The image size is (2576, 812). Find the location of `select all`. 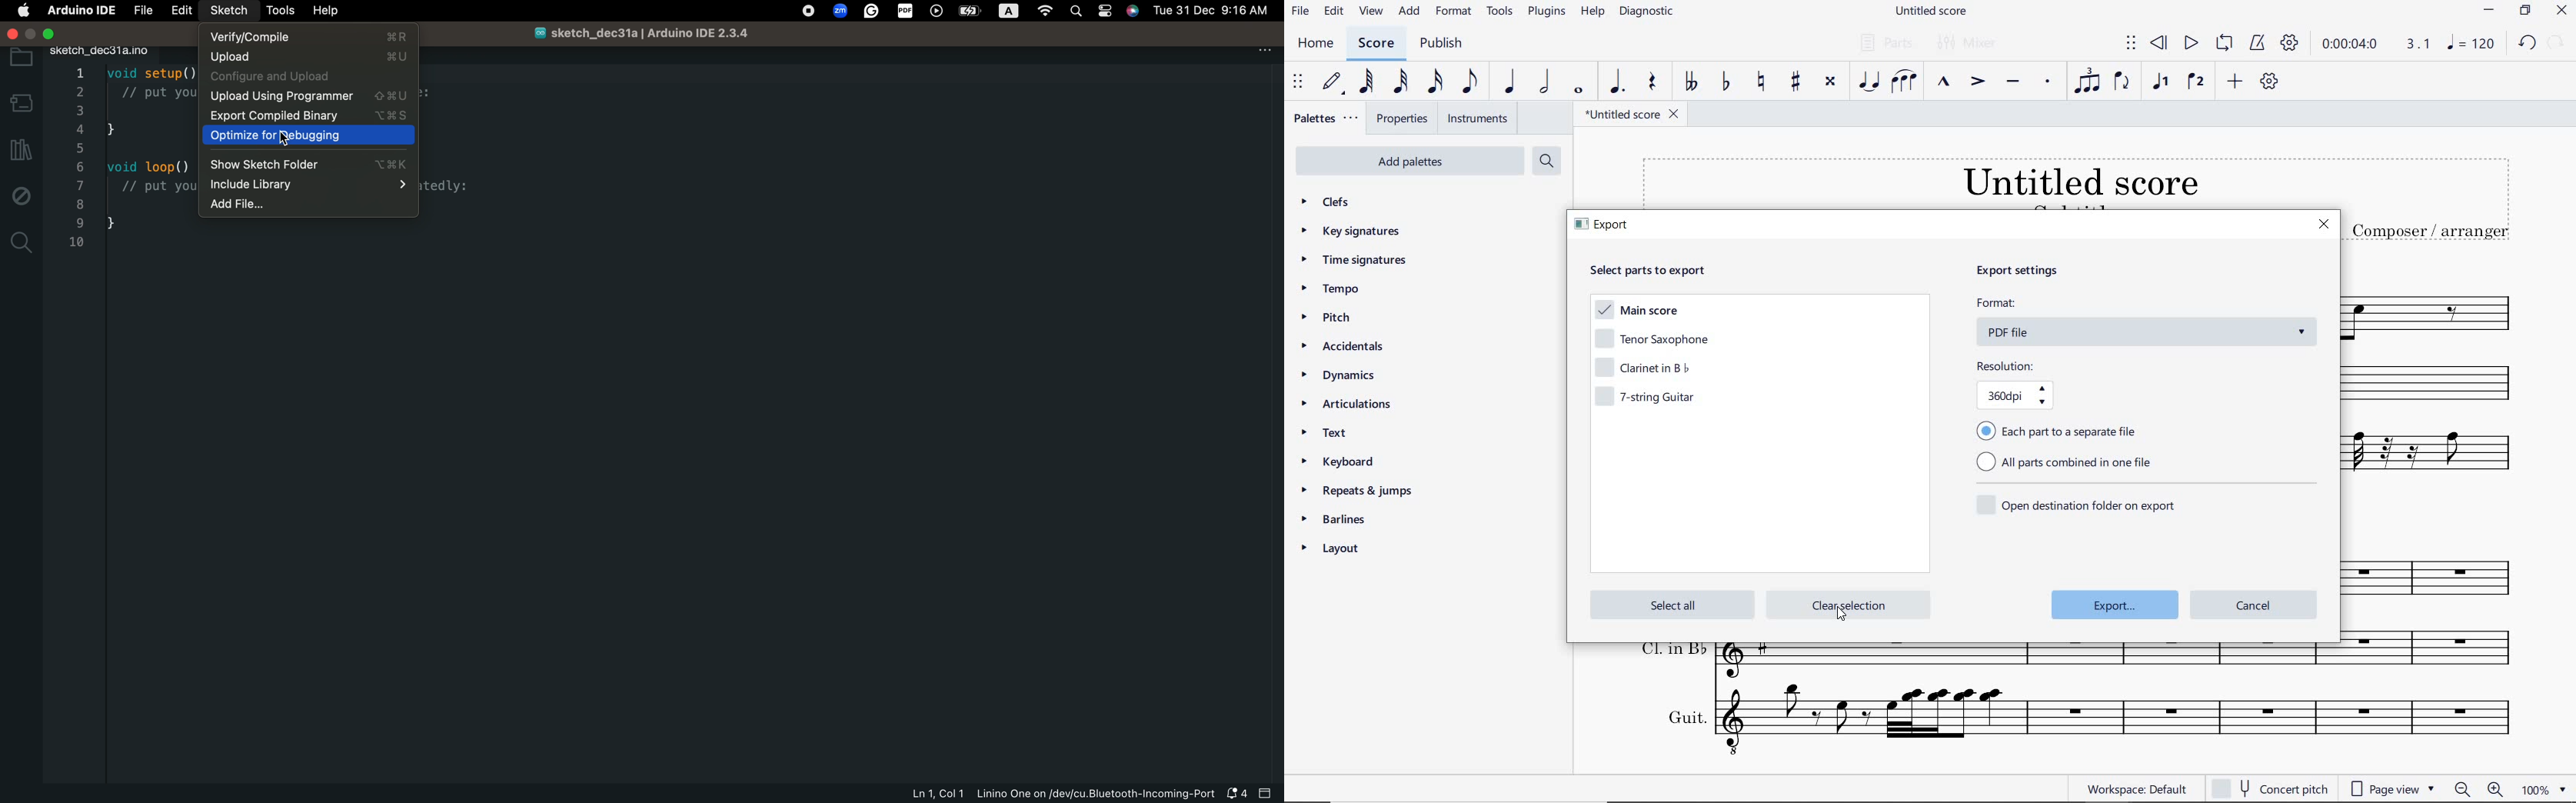

select all is located at coordinates (1669, 605).